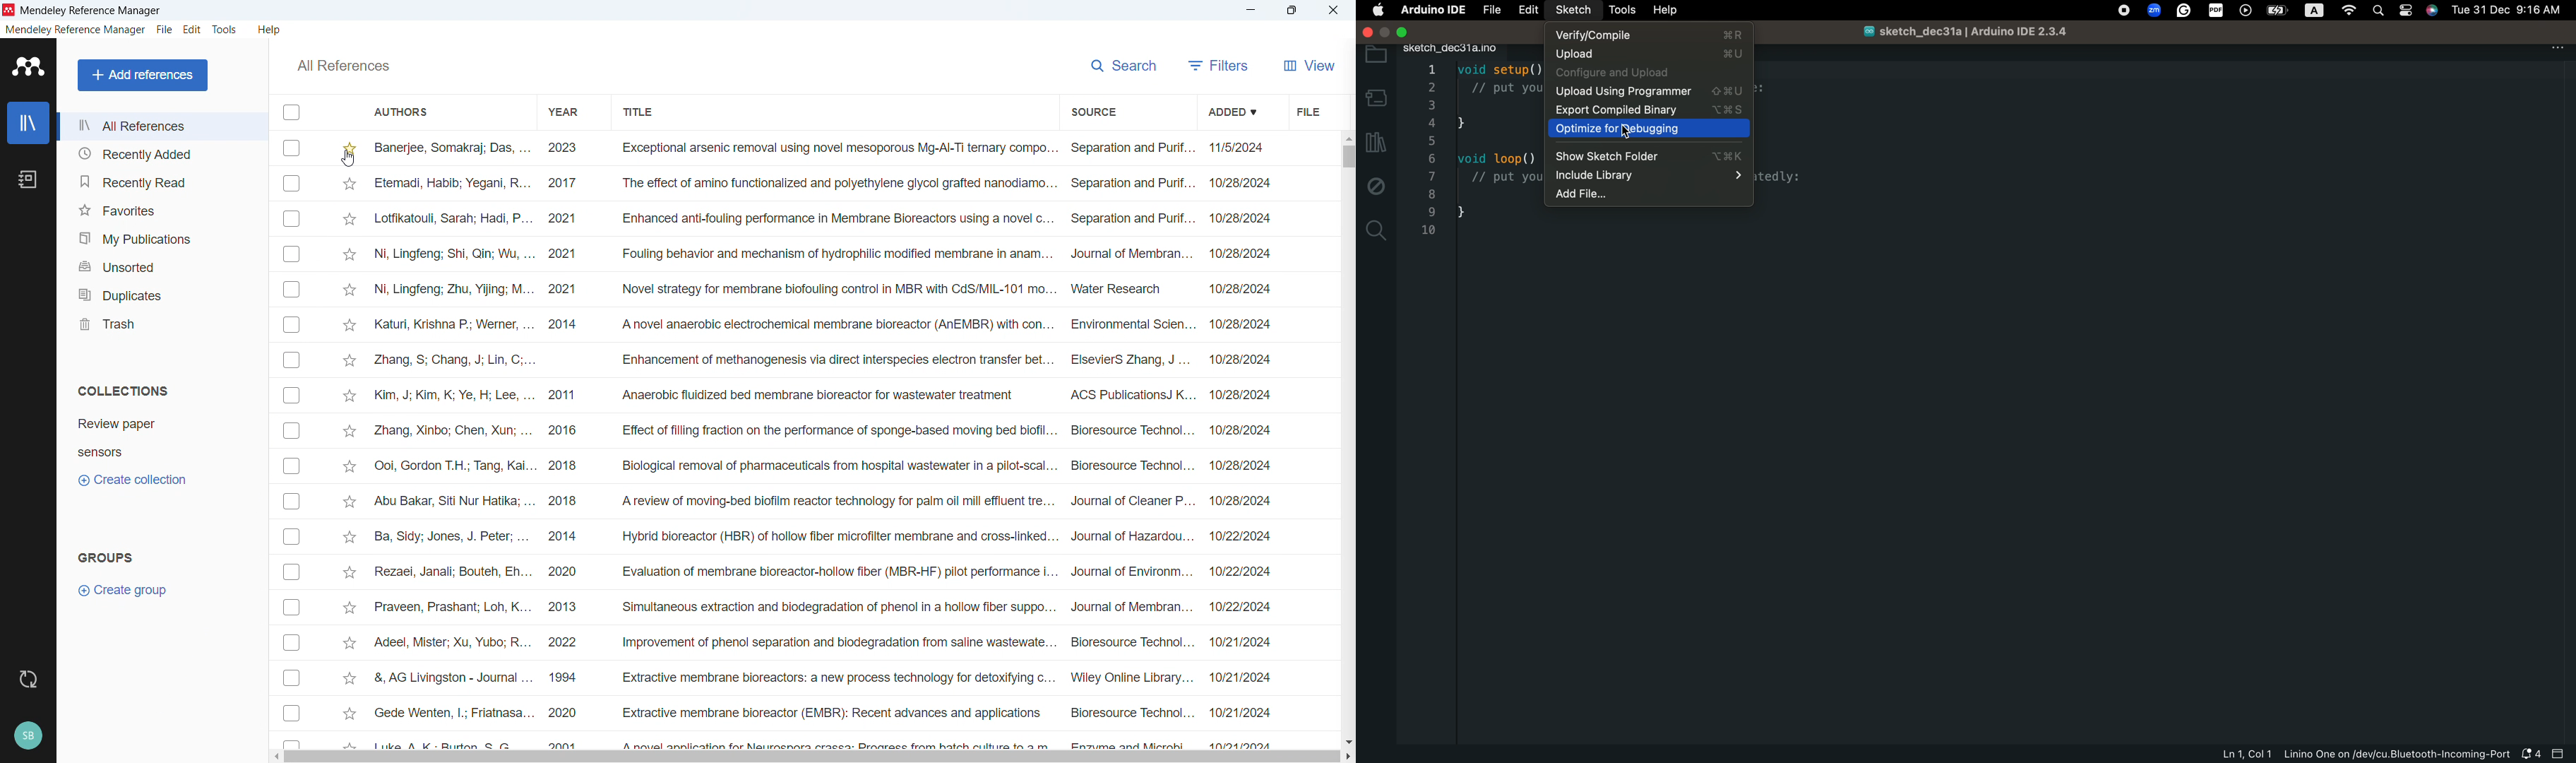  I want to click on notebook, so click(29, 179).